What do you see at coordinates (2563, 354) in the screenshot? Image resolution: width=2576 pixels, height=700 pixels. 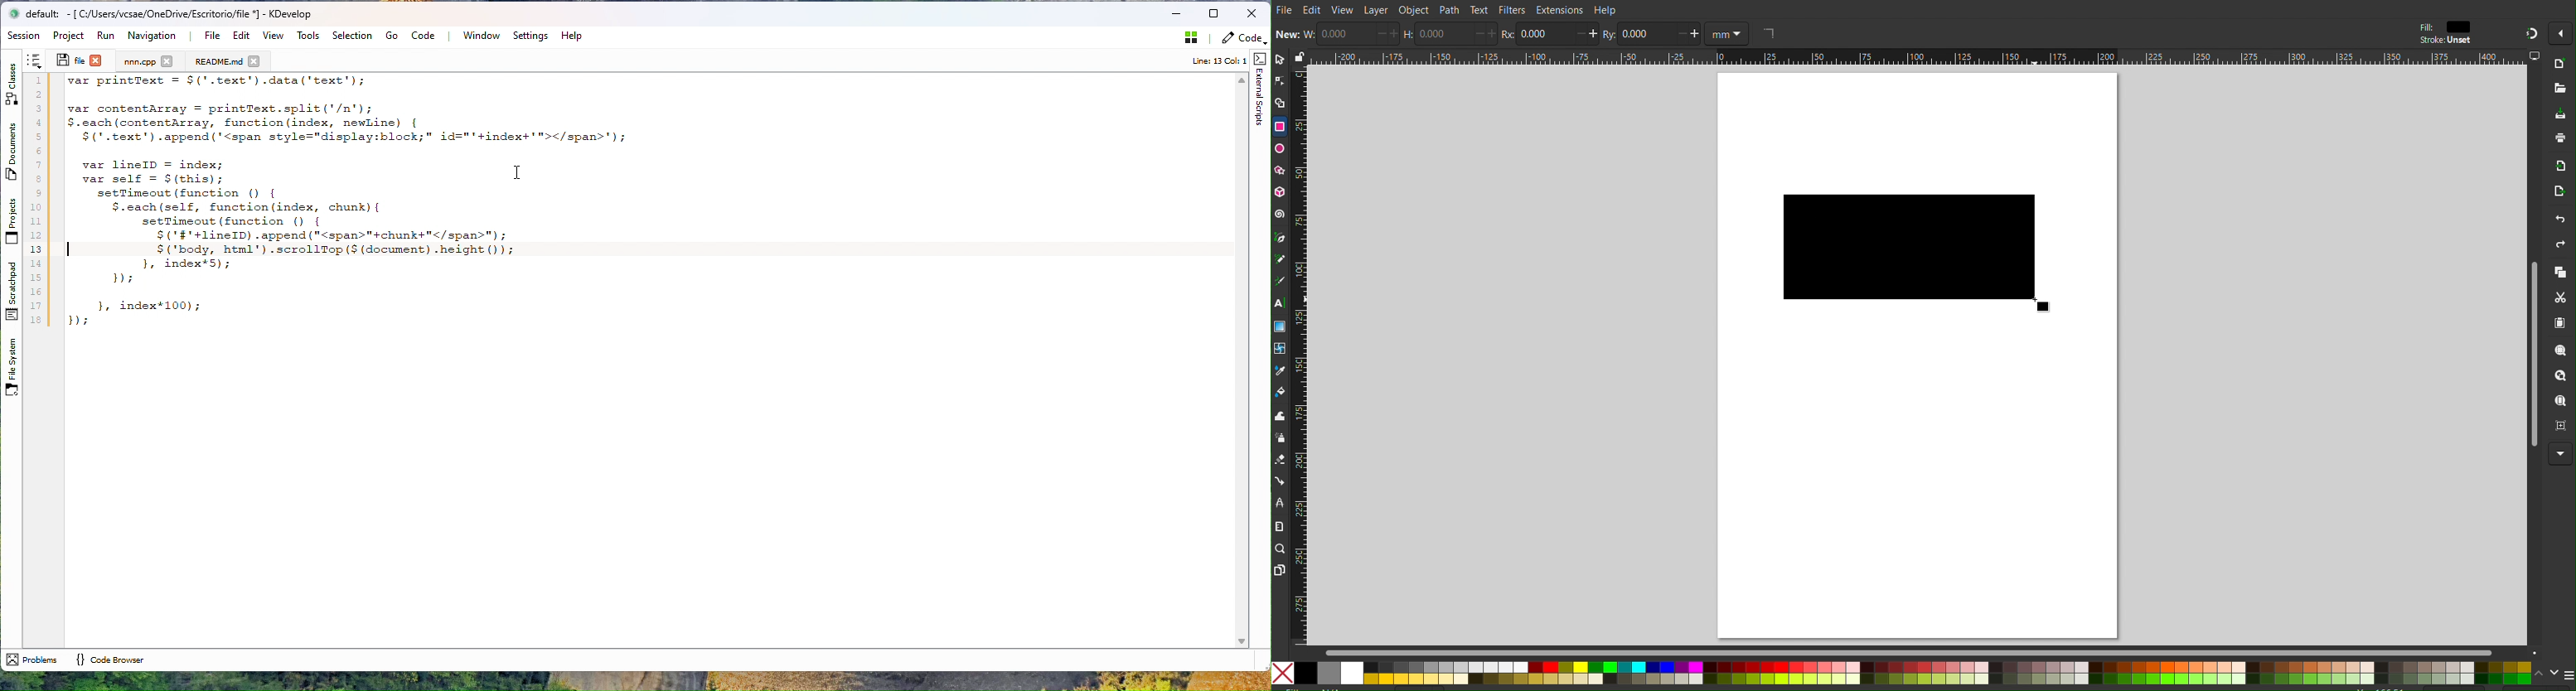 I see `Zoom Selection` at bounding box center [2563, 354].